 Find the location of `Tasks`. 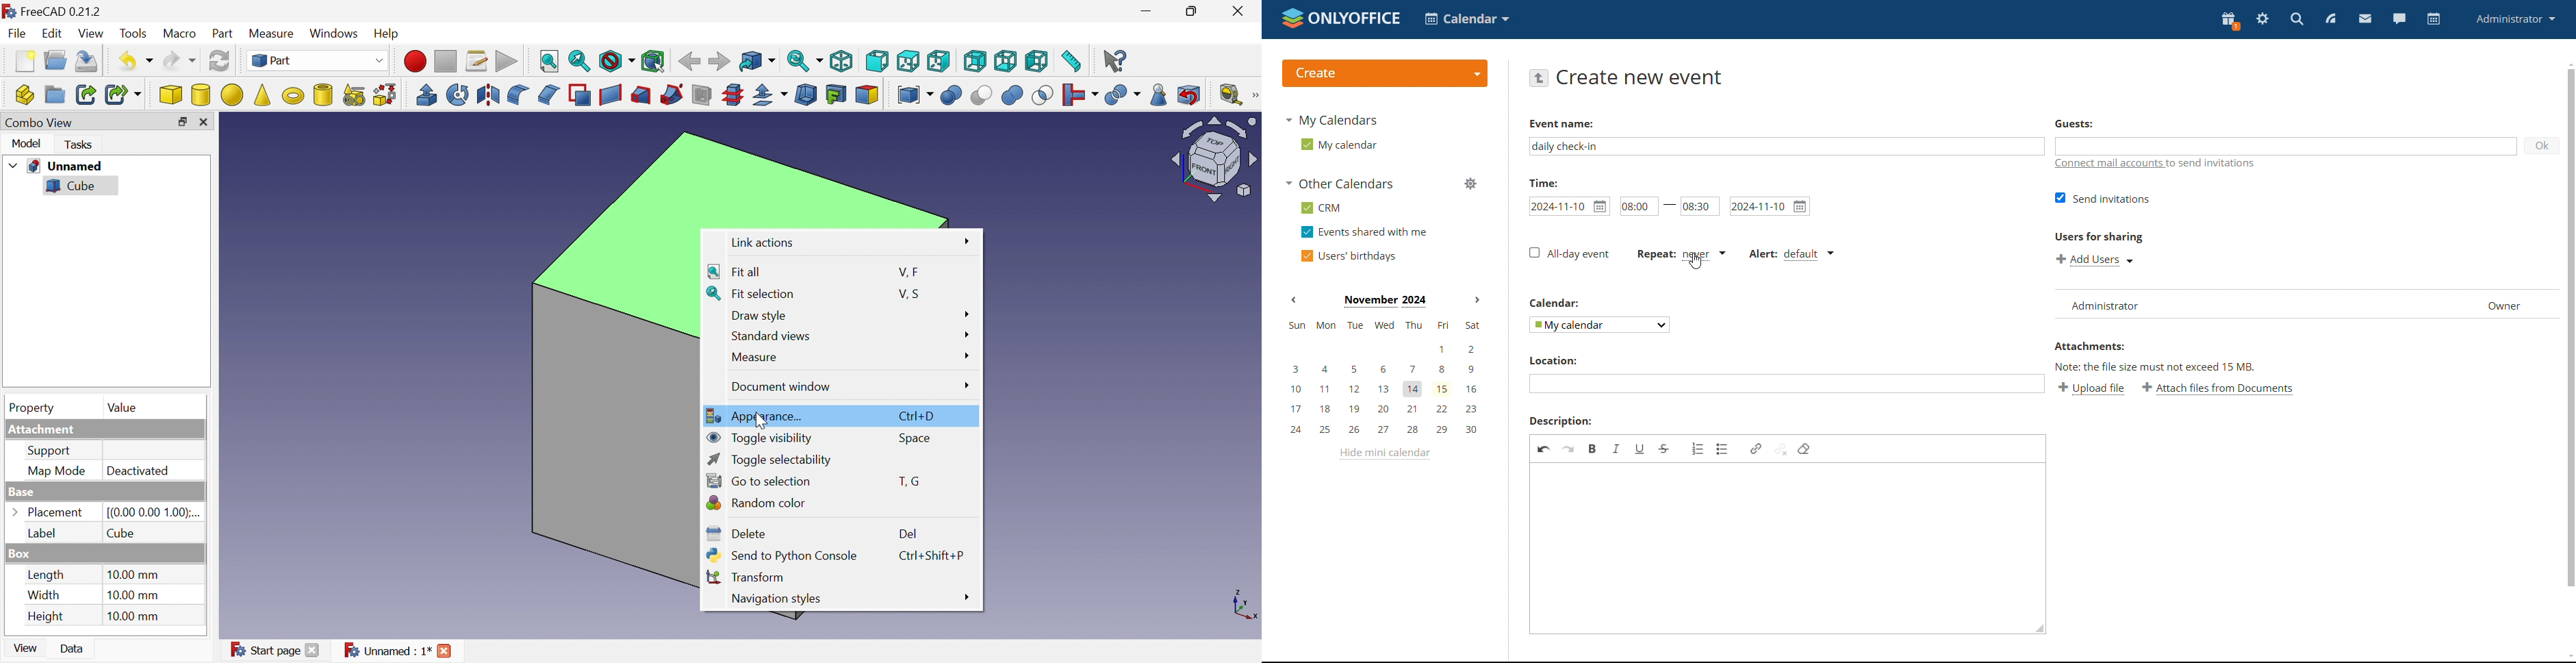

Tasks is located at coordinates (81, 145).